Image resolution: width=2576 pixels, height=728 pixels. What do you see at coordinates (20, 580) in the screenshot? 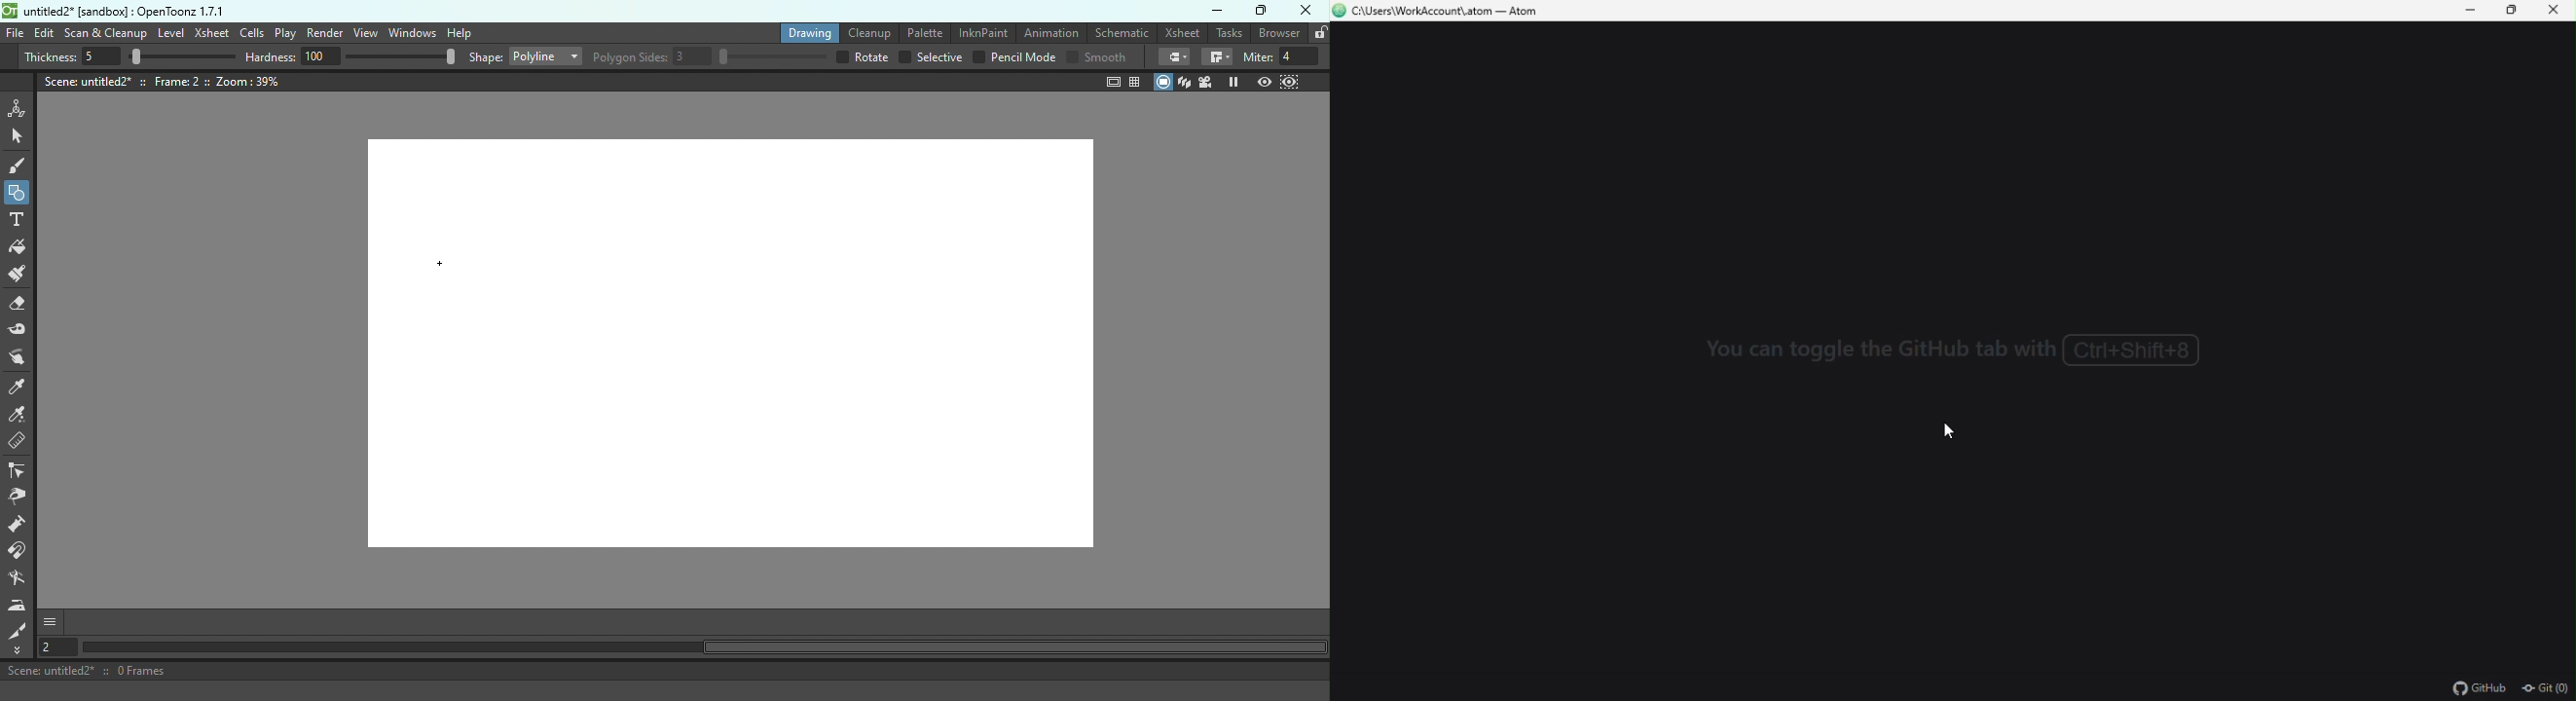
I see `Blender tool` at bounding box center [20, 580].